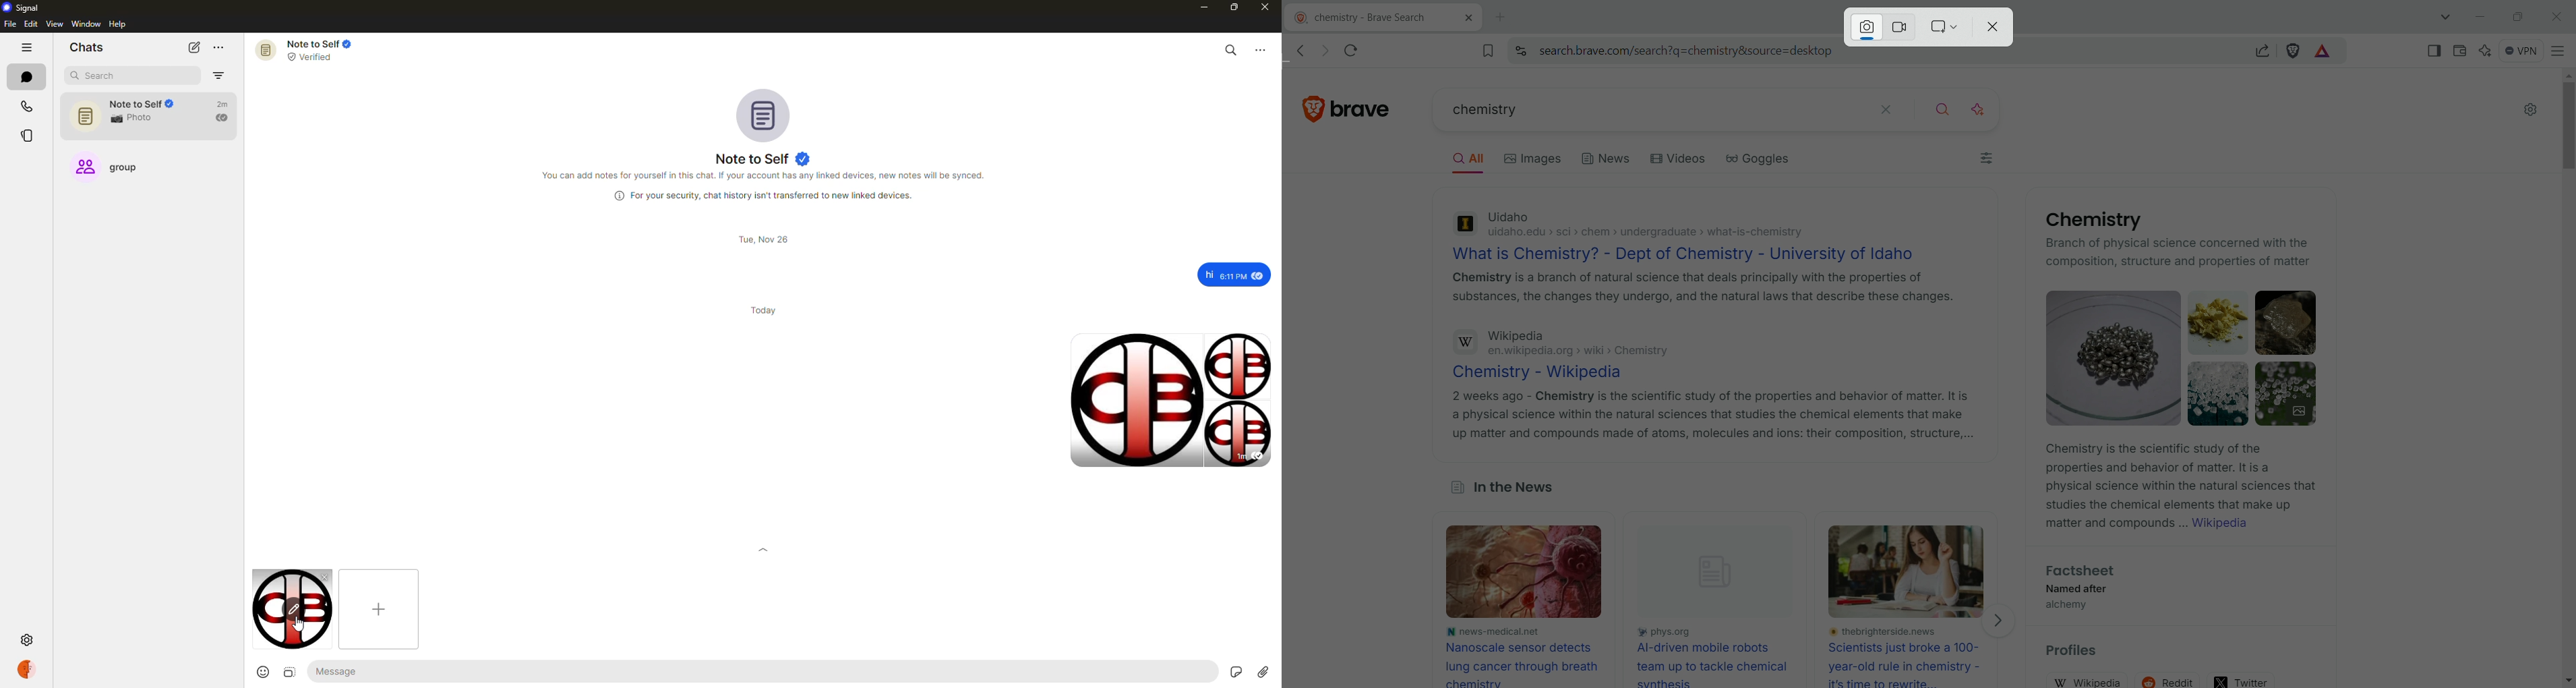 The width and height of the screenshot is (2576, 700). Describe the element at coordinates (2517, 16) in the screenshot. I see `maximize` at that location.